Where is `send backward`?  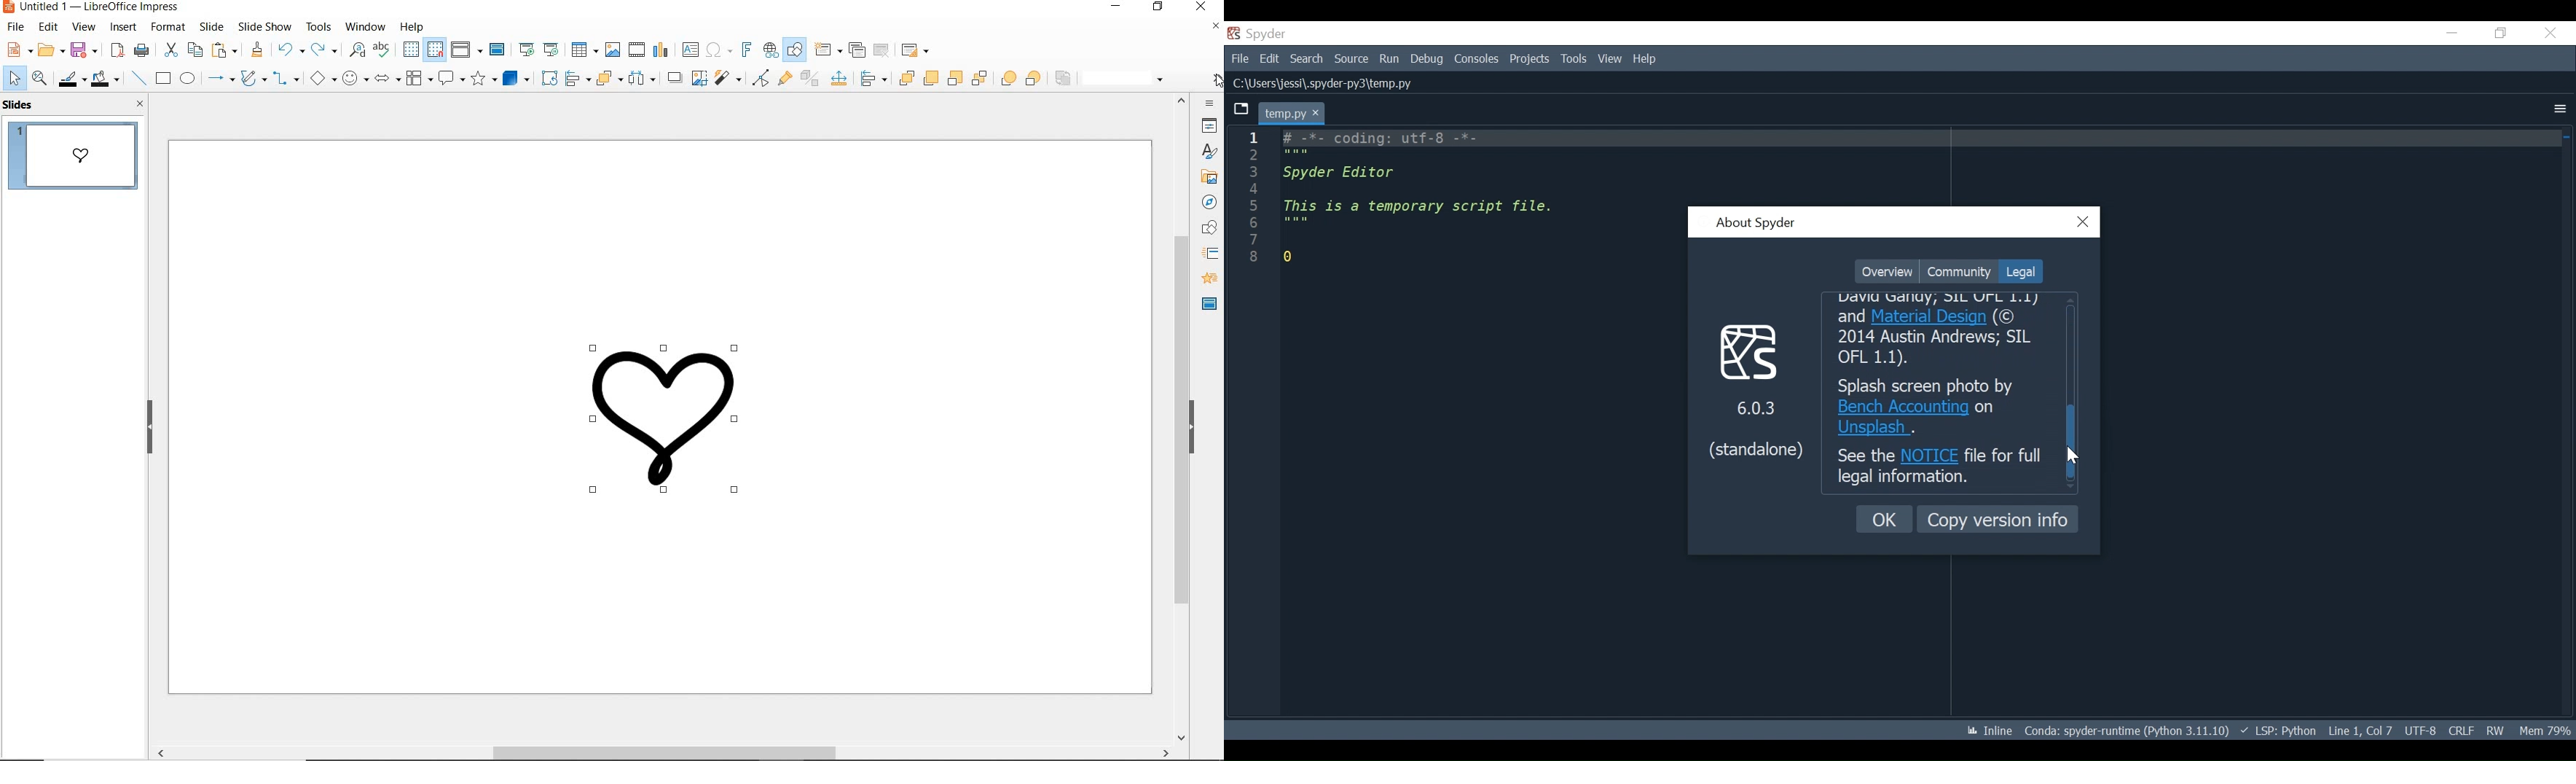 send backward is located at coordinates (954, 79).